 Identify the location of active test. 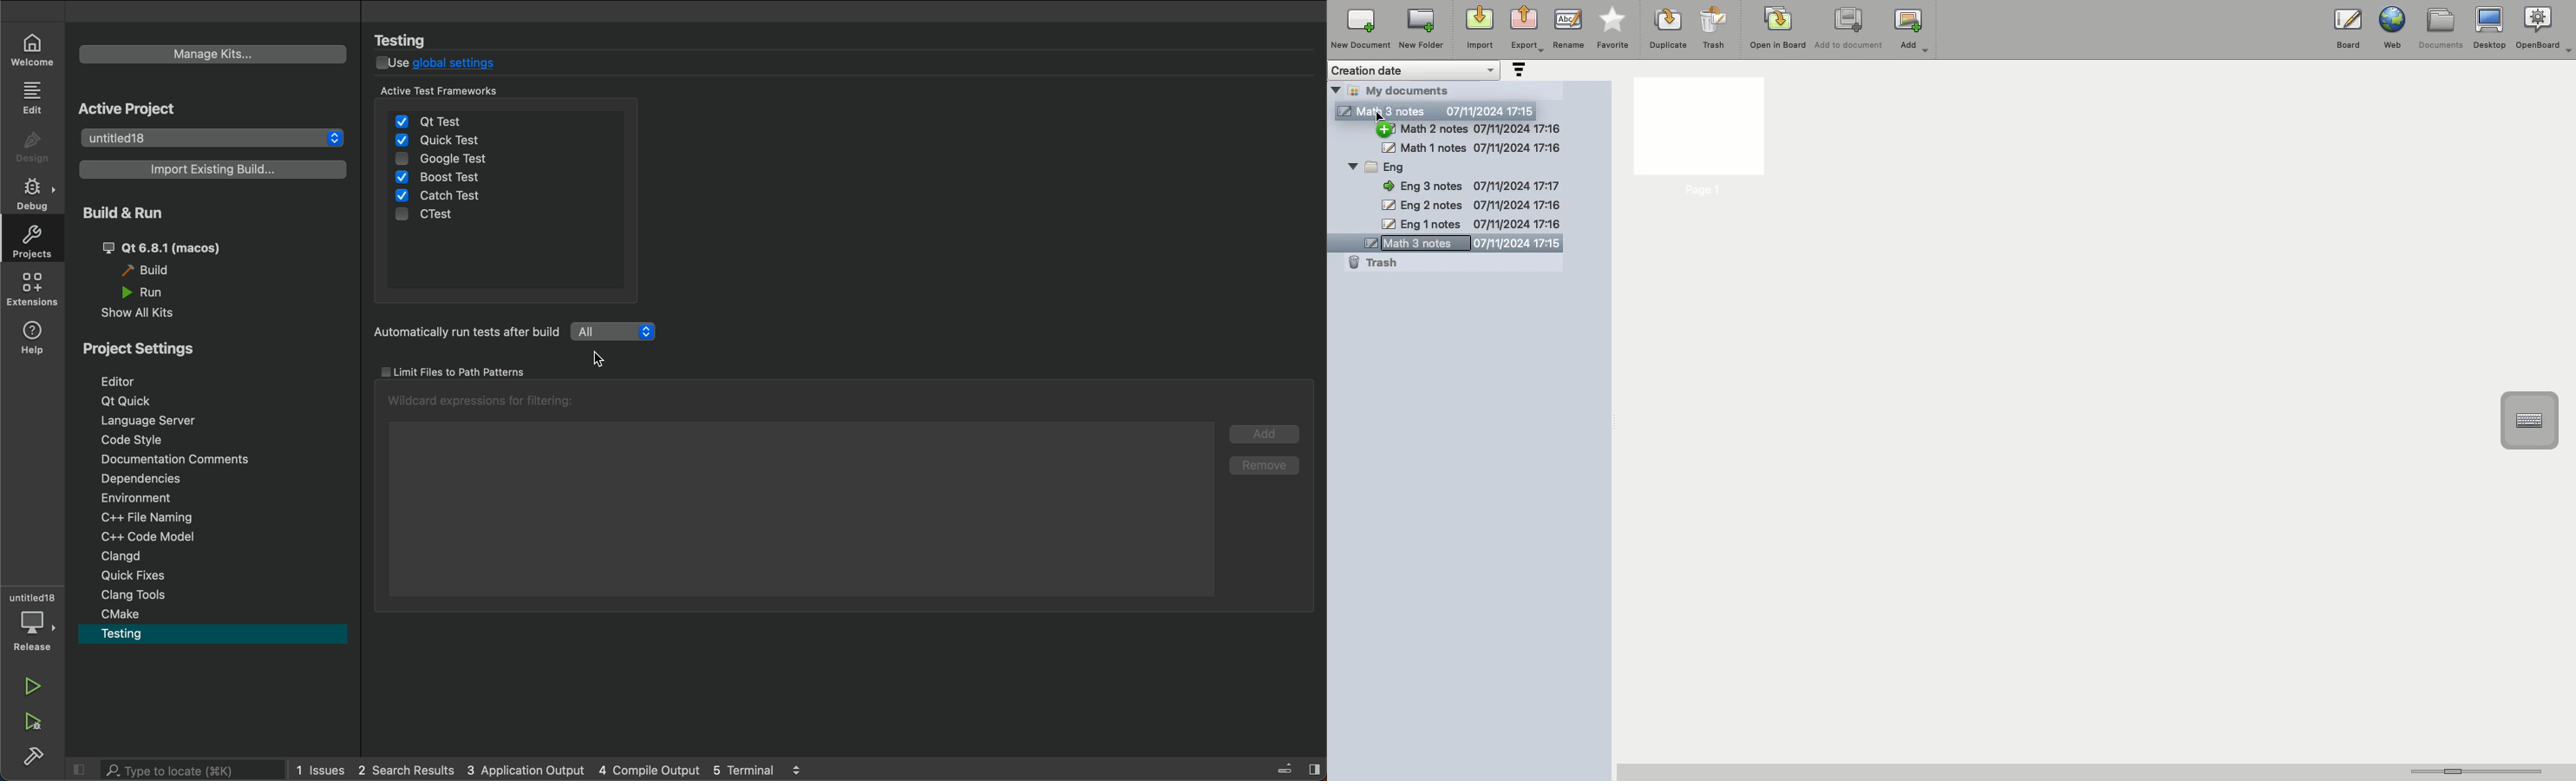
(508, 93).